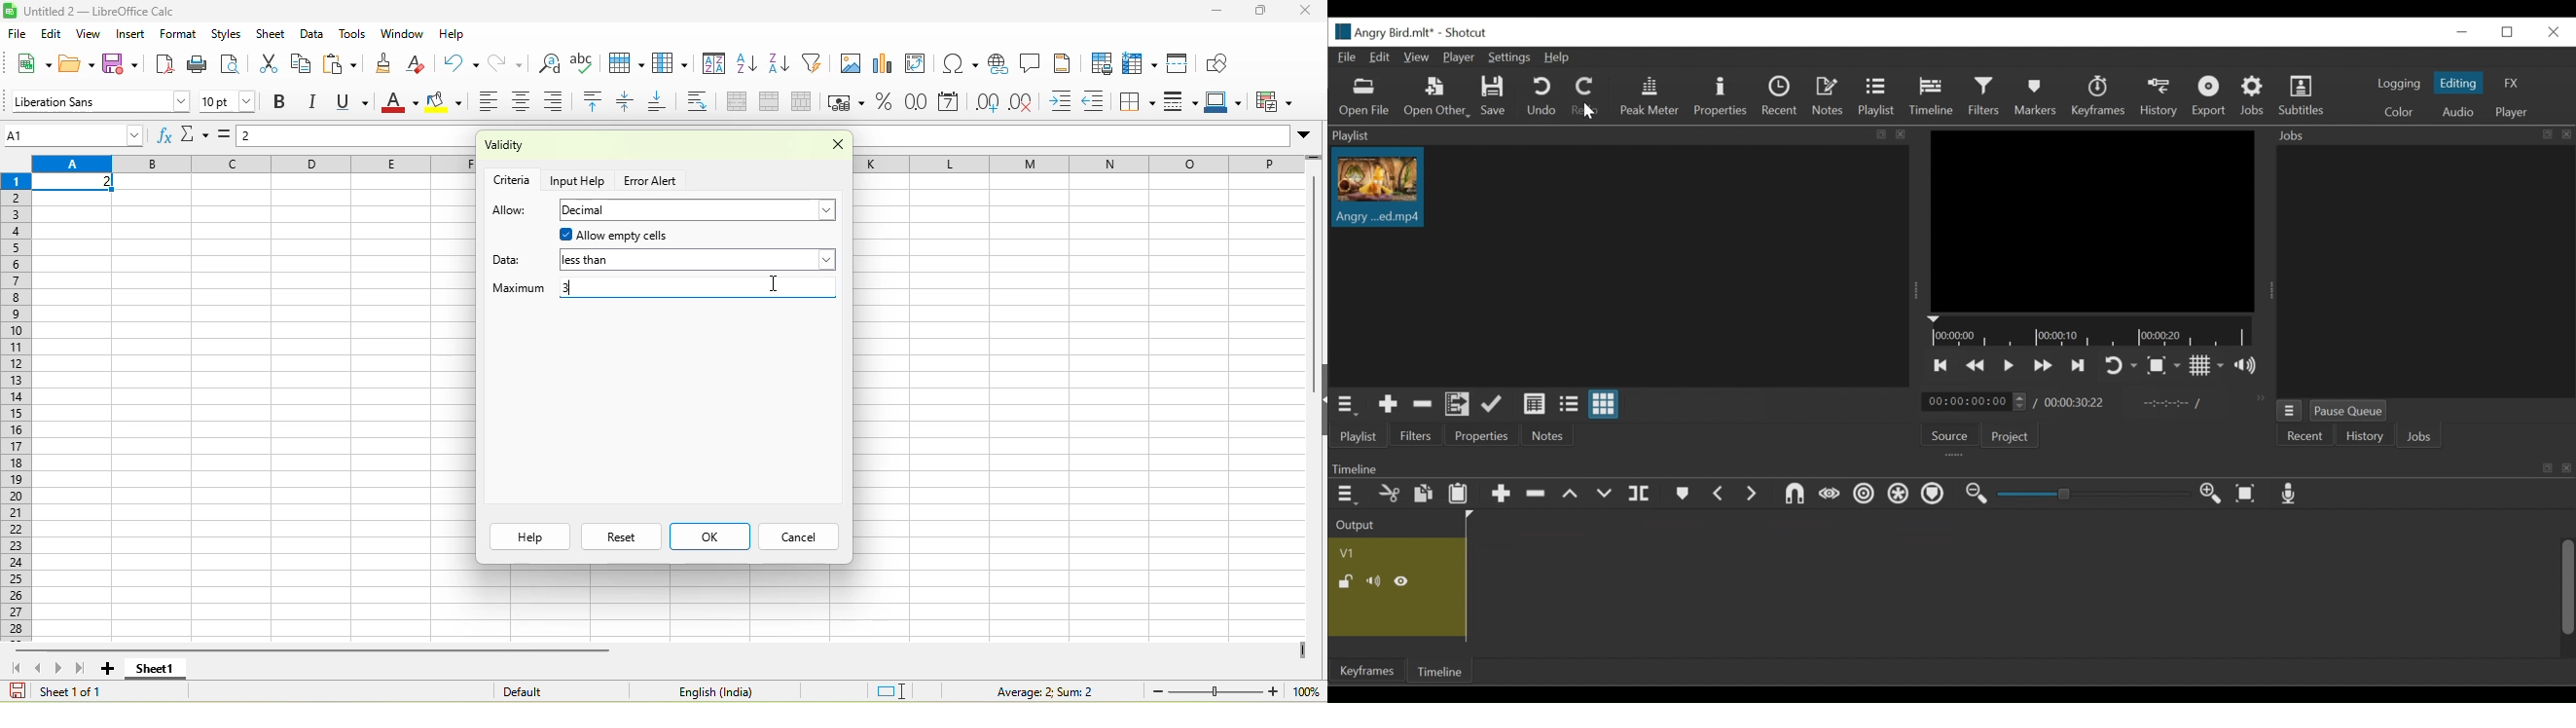  Describe the element at coordinates (1366, 672) in the screenshot. I see `Keyframe` at that location.